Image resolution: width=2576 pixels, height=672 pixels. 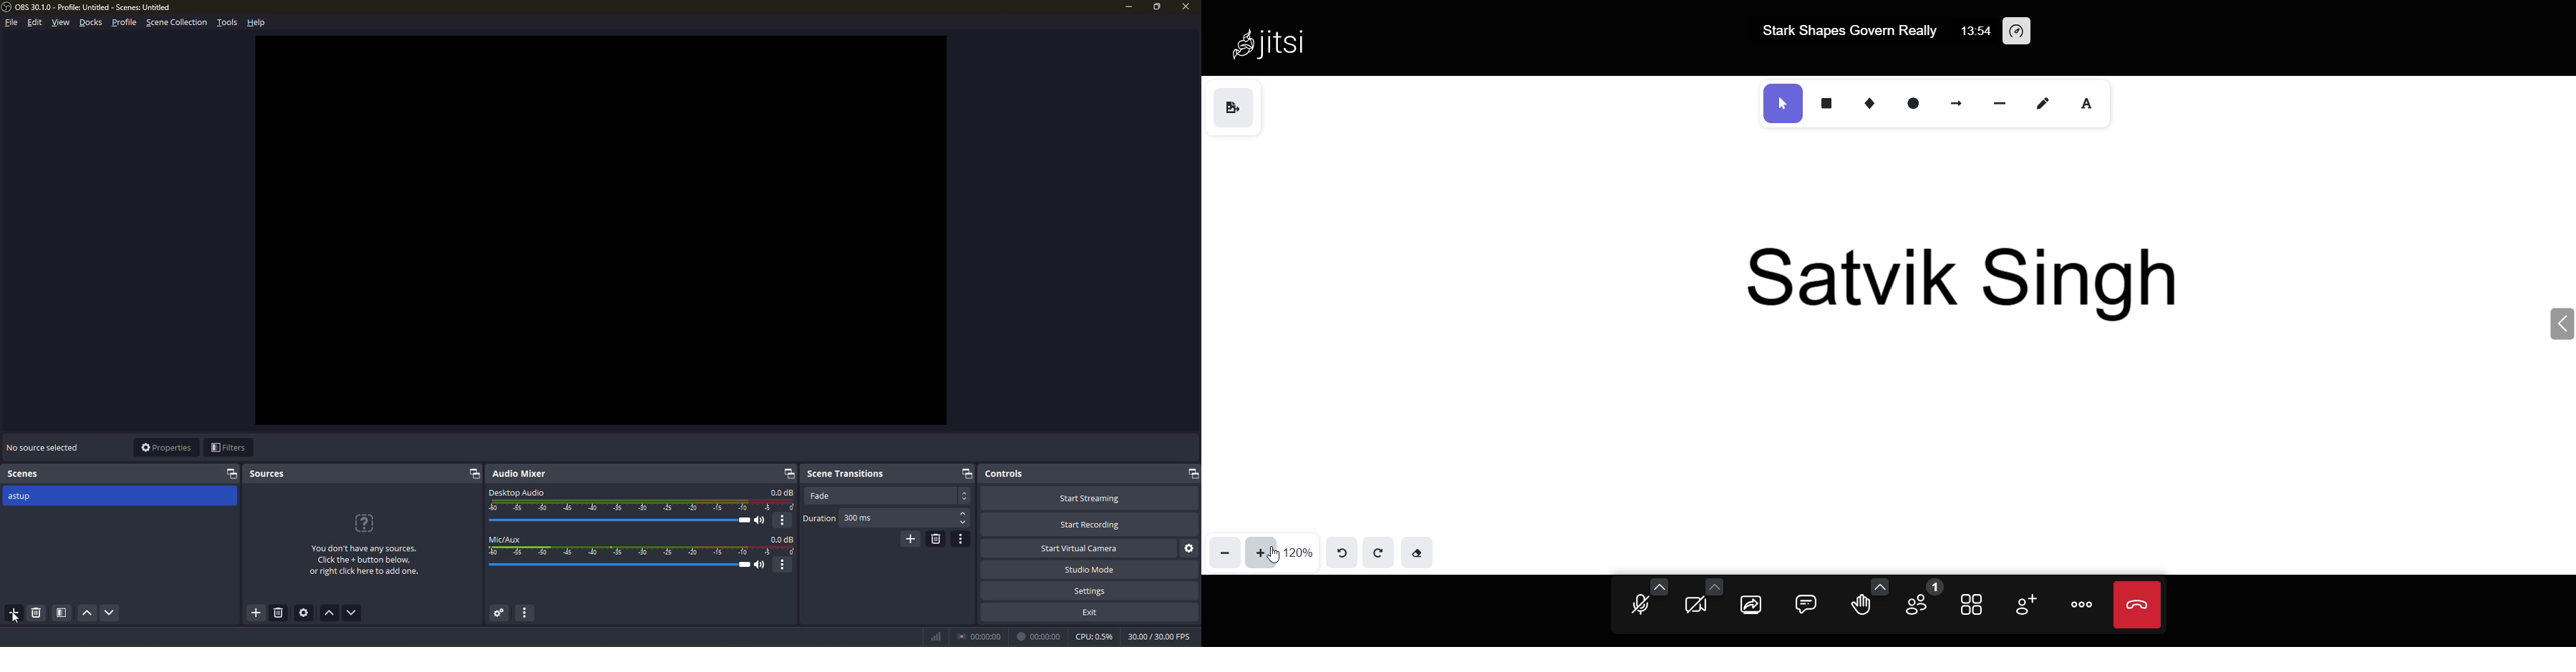 What do you see at coordinates (45, 446) in the screenshot?
I see `no source selected` at bounding box center [45, 446].